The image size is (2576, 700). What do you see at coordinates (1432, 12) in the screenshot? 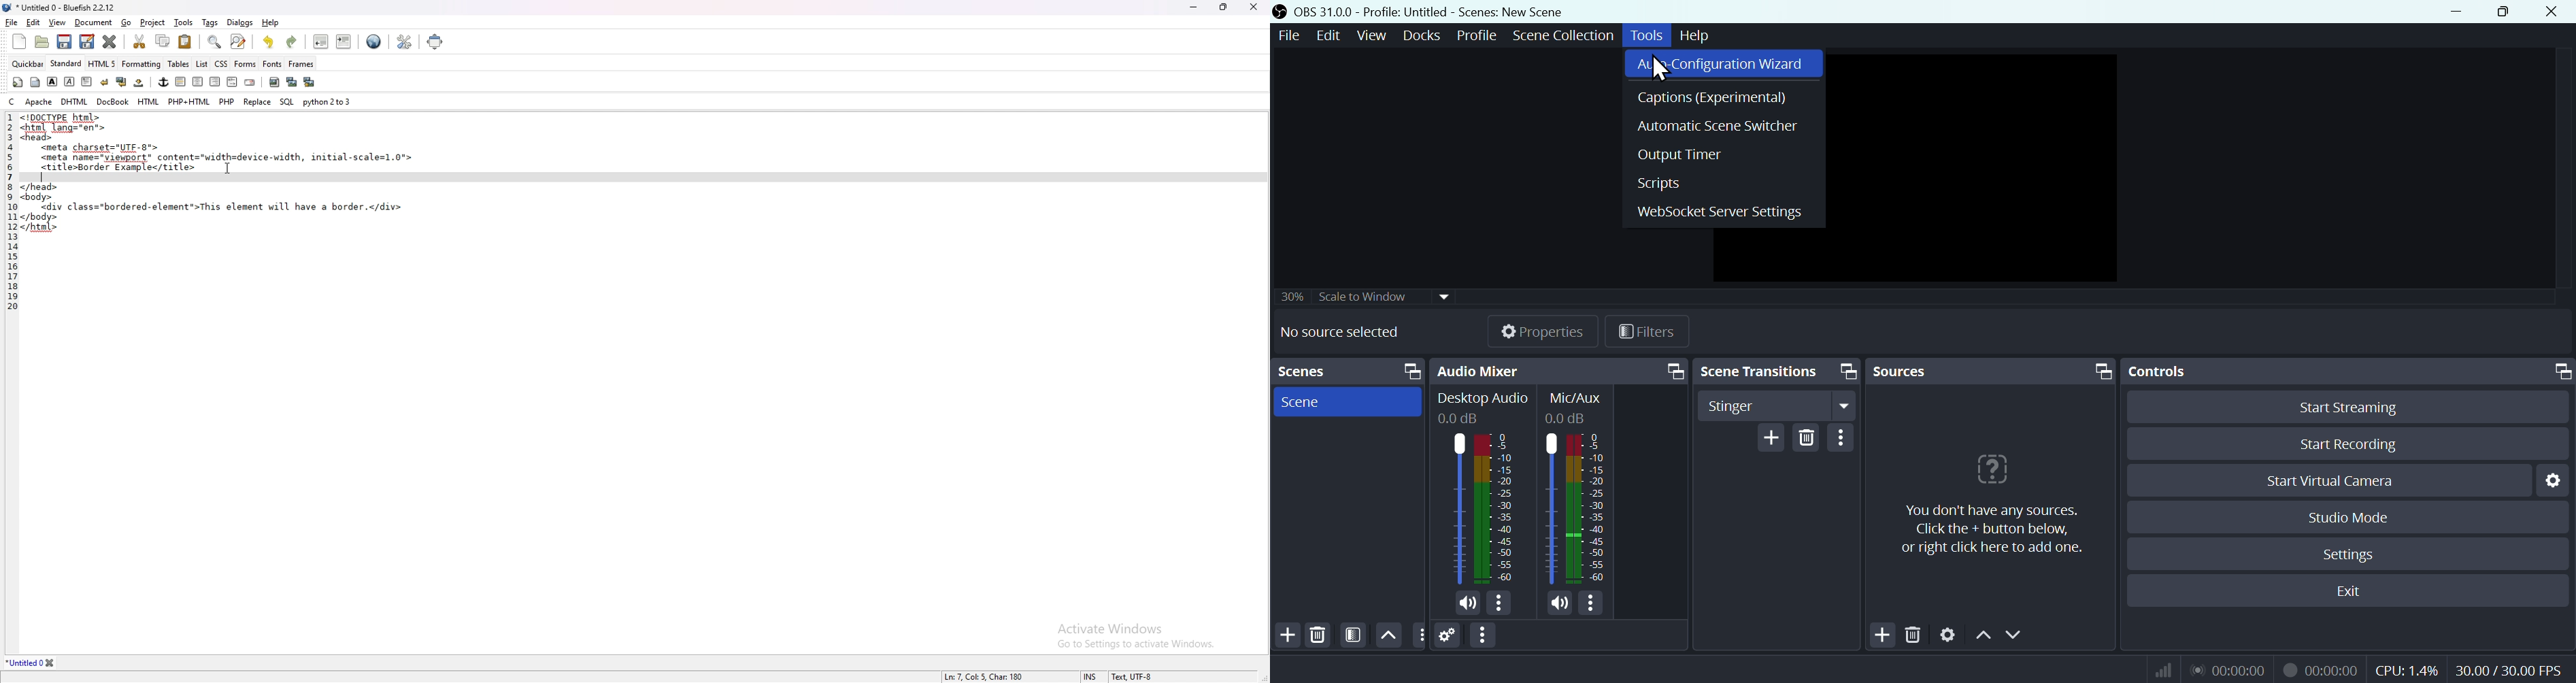
I see `OBS 31.0 .0 Profile: Untitled - Scenes:New scene` at bounding box center [1432, 12].